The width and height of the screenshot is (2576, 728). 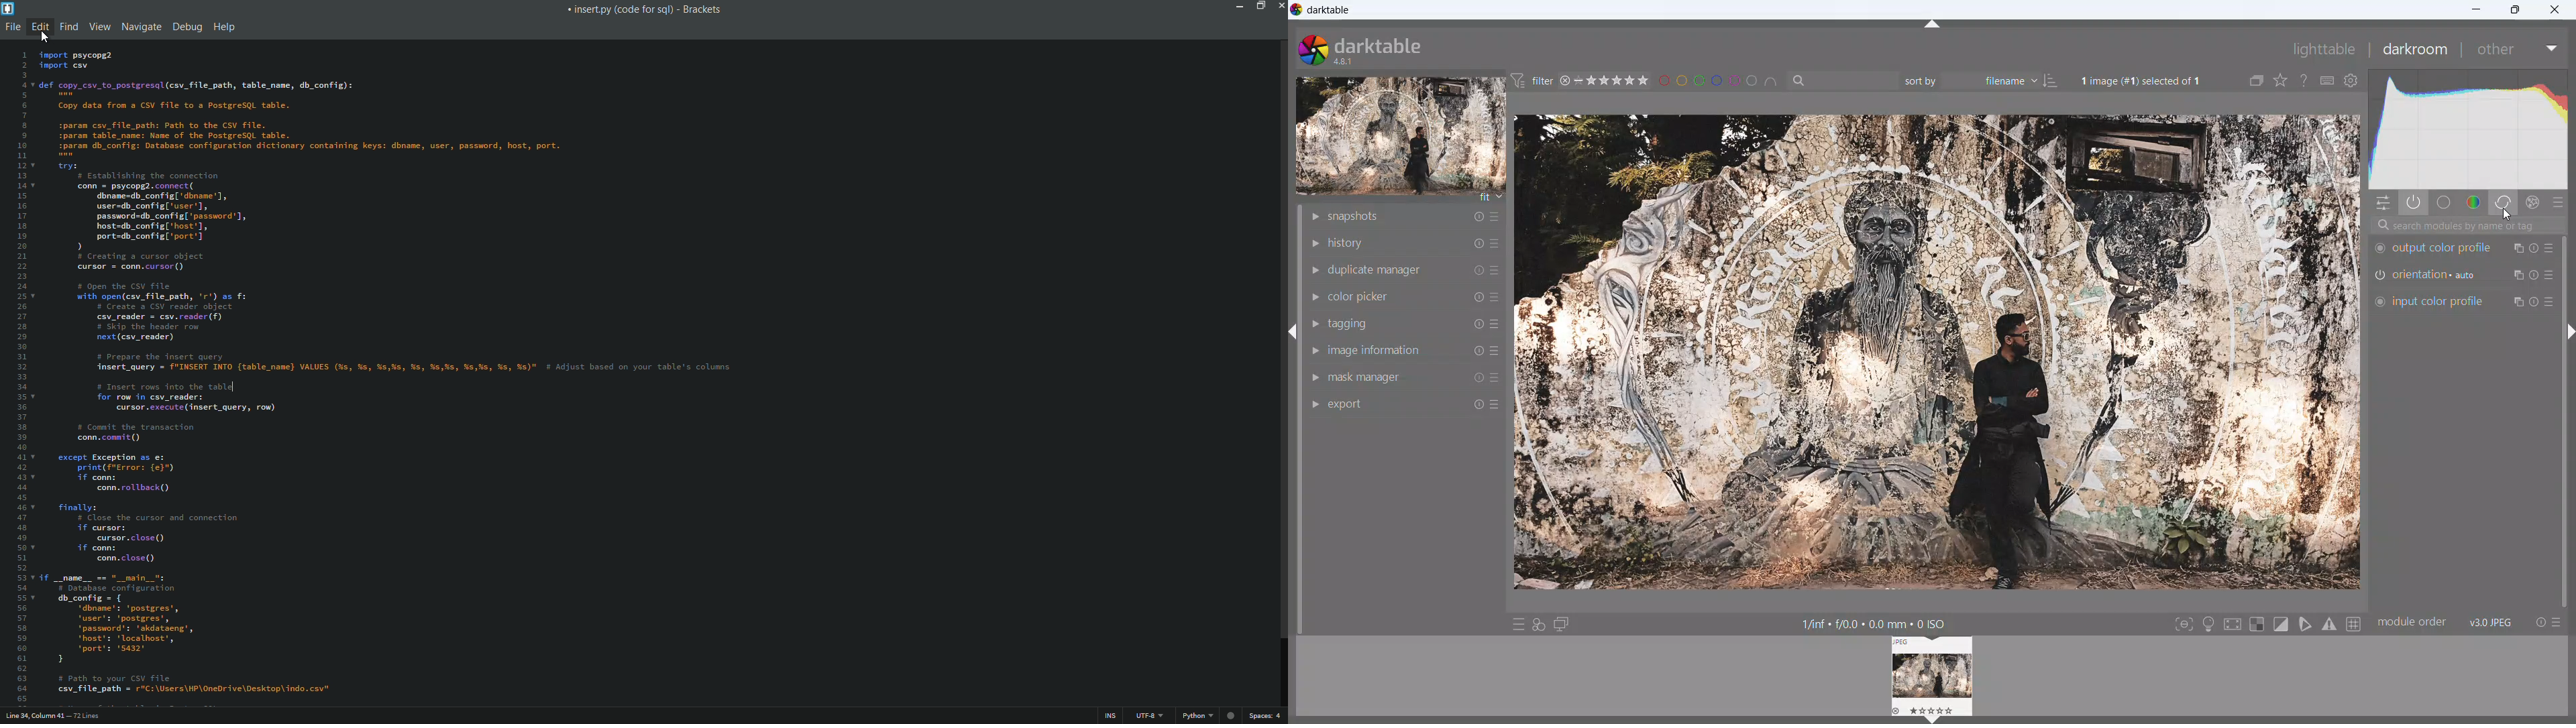 What do you see at coordinates (1296, 333) in the screenshot?
I see `hide panel` at bounding box center [1296, 333].